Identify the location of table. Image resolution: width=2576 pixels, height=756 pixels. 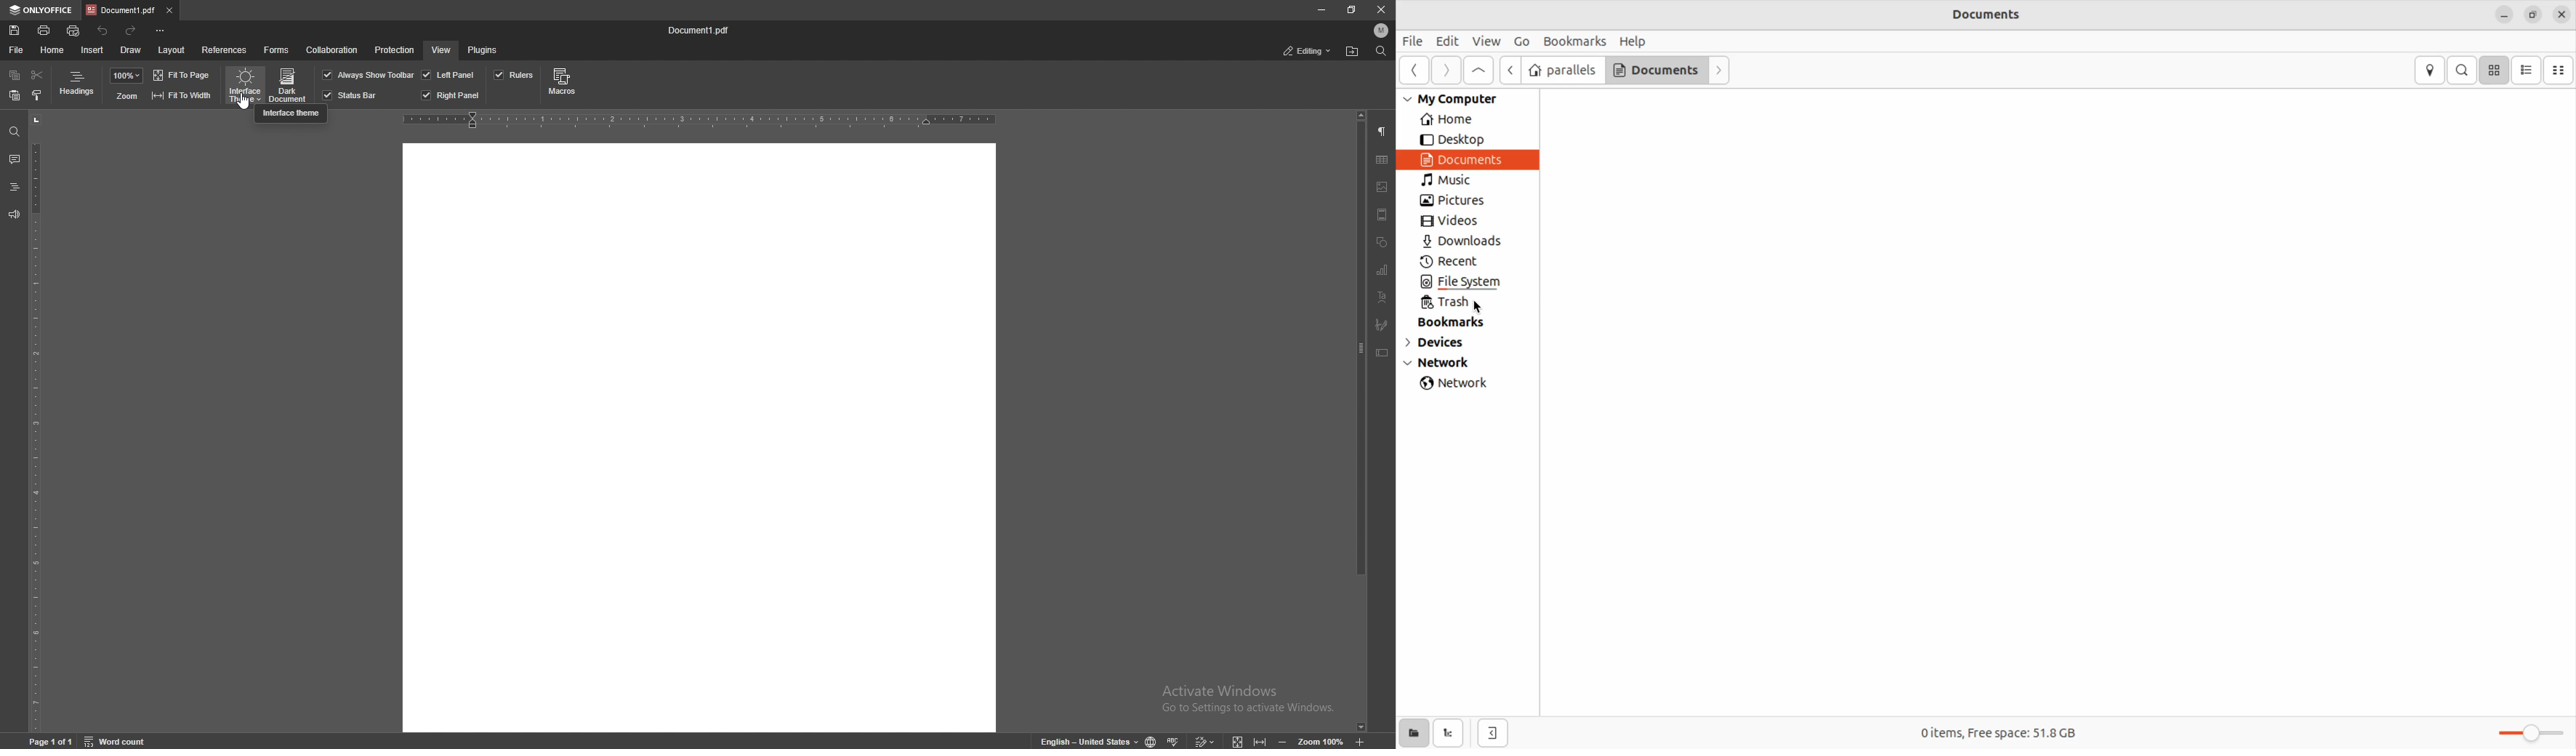
(1382, 160).